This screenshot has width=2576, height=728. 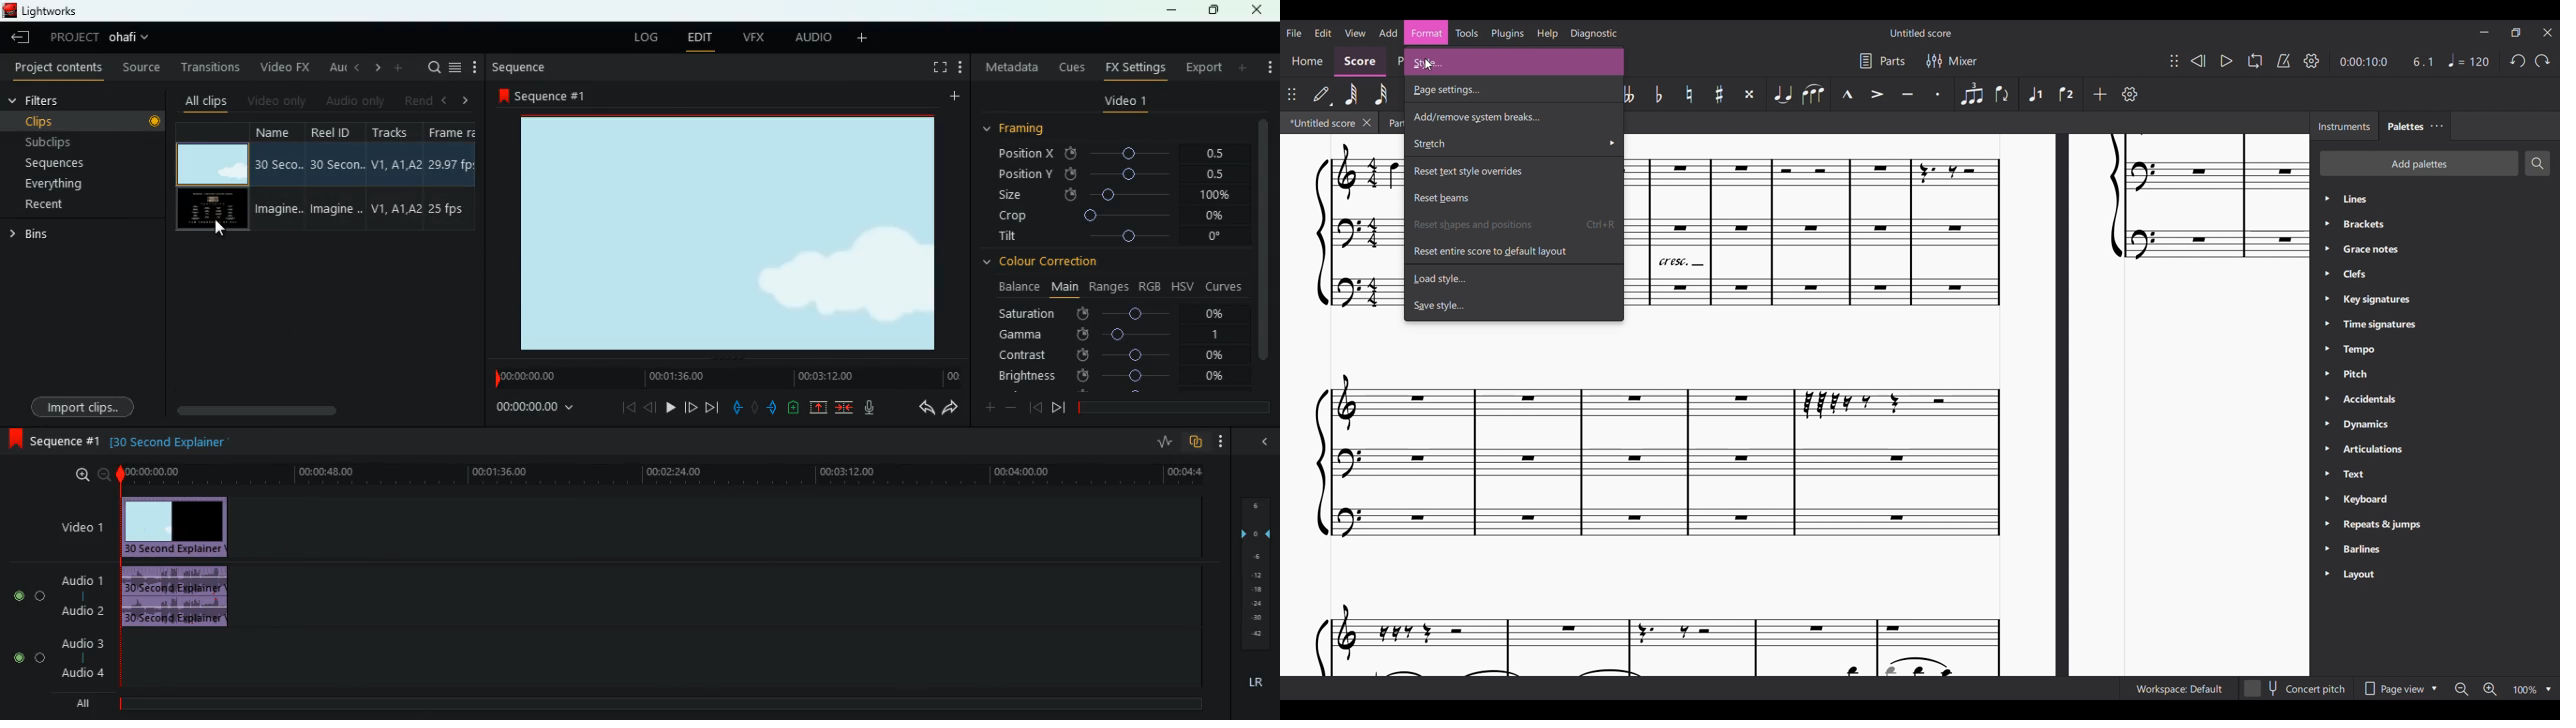 I want to click on audio only, so click(x=354, y=102).